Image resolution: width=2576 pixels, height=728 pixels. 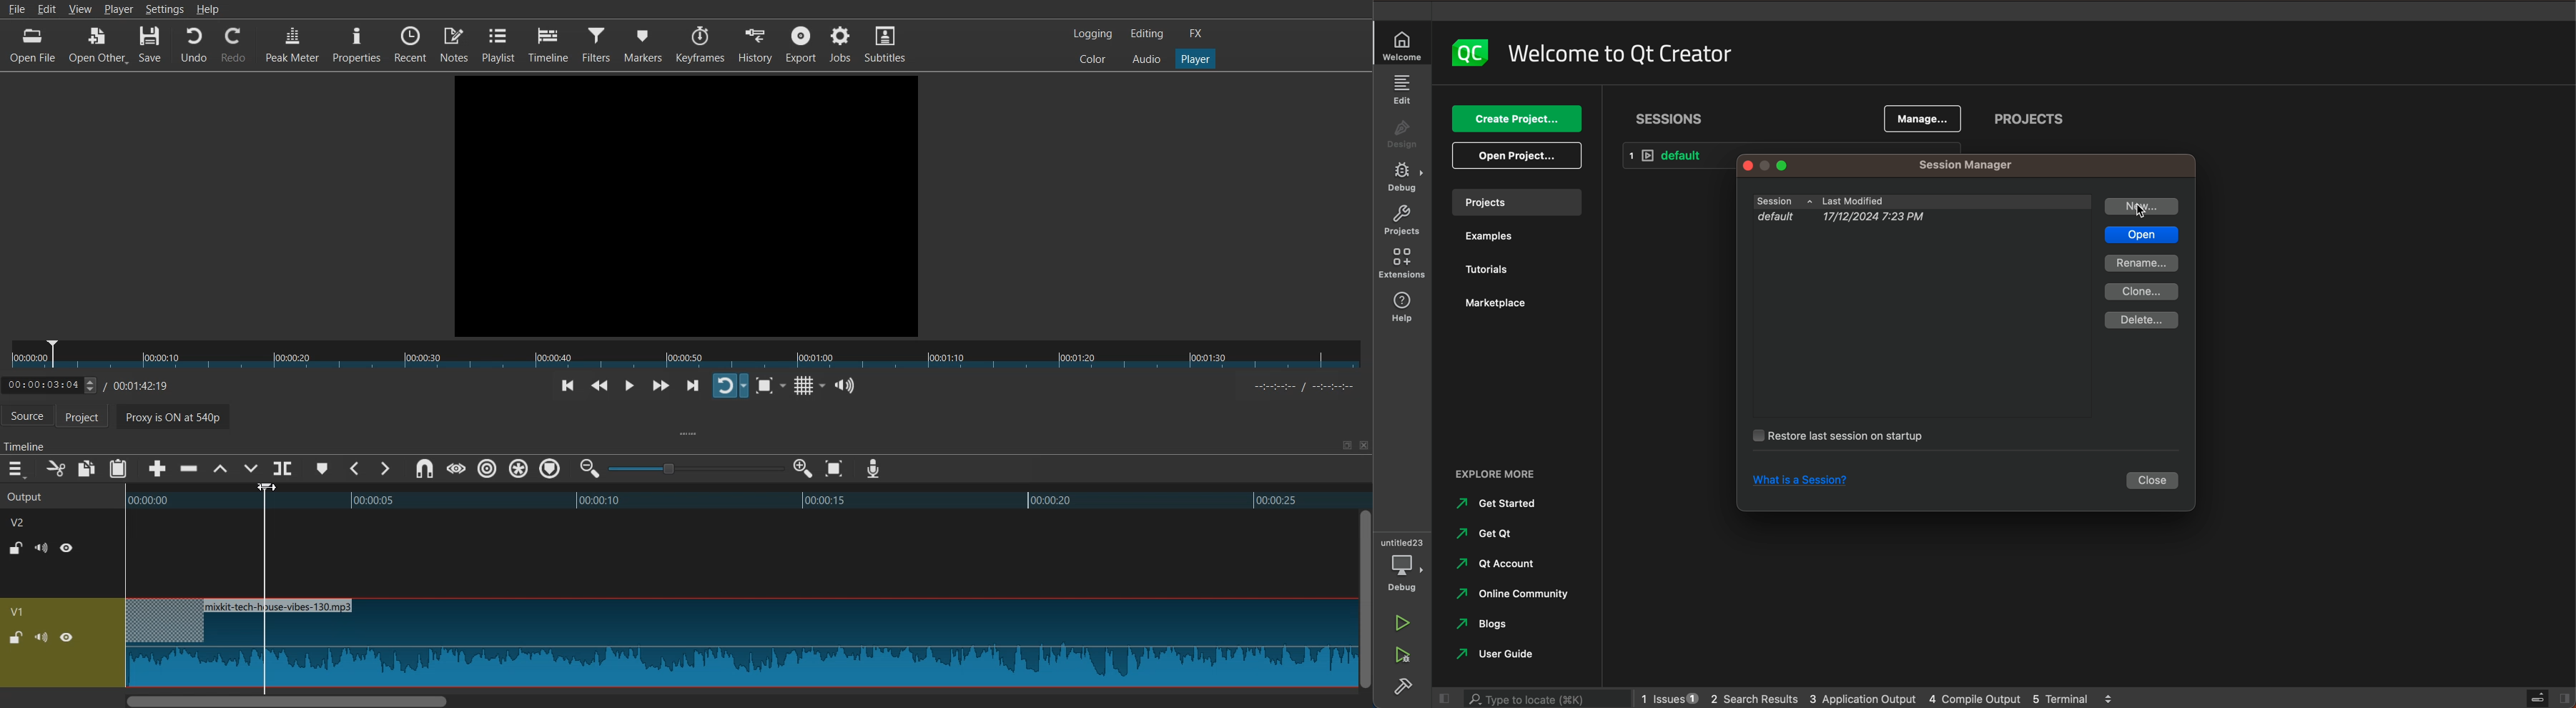 I want to click on Open File, so click(x=34, y=45).